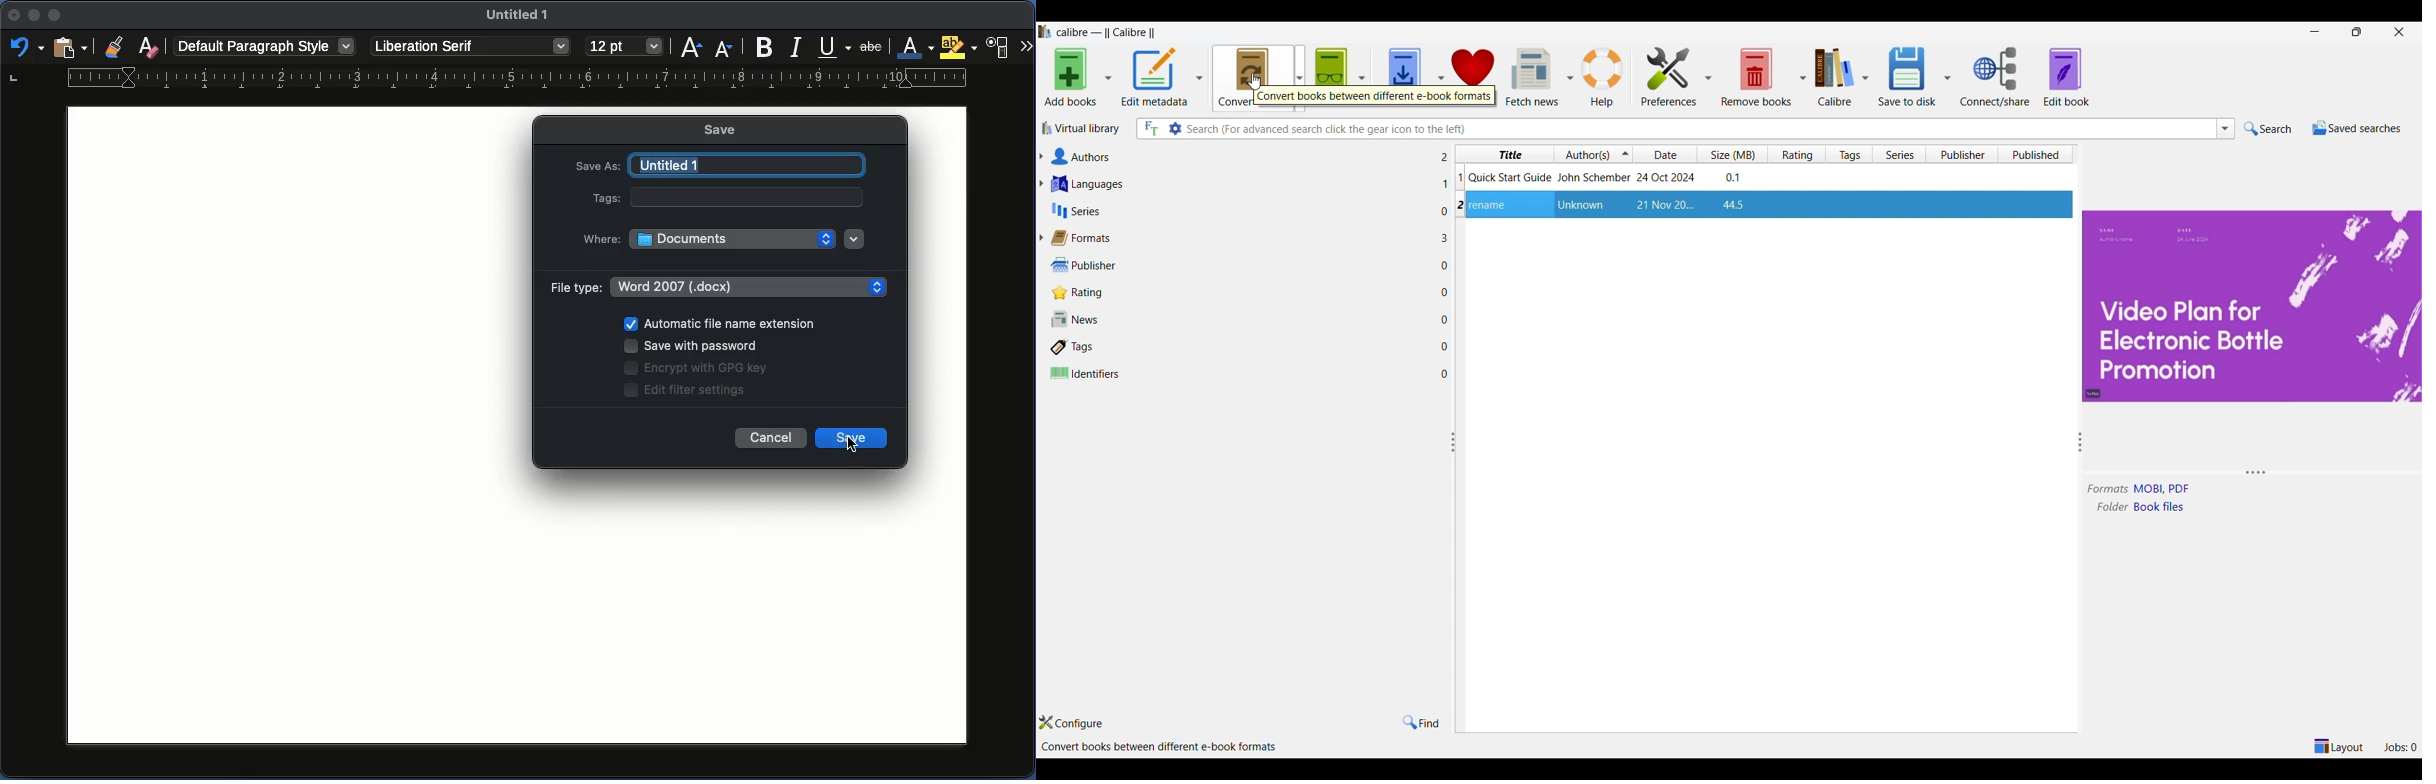 Image resolution: width=2436 pixels, height=784 pixels. What do you see at coordinates (1155, 748) in the screenshot?
I see `Details of software` at bounding box center [1155, 748].